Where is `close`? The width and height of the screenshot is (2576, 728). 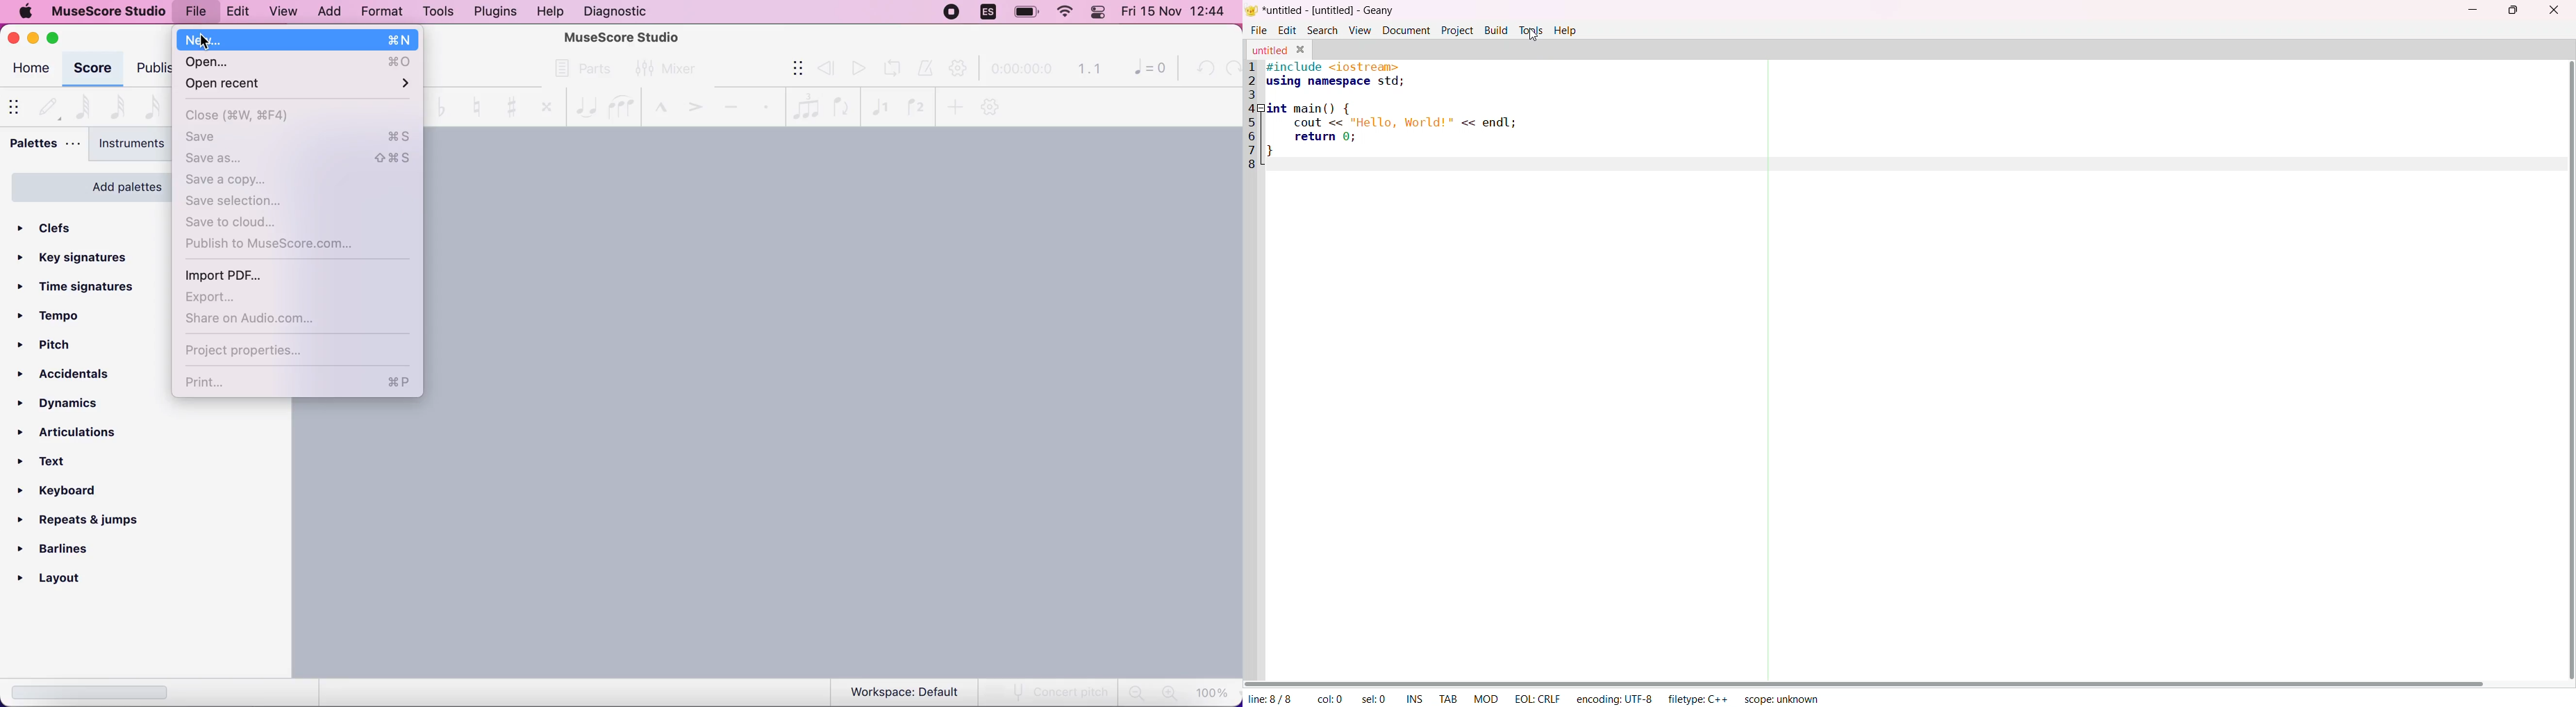 close is located at coordinates (269, 114).